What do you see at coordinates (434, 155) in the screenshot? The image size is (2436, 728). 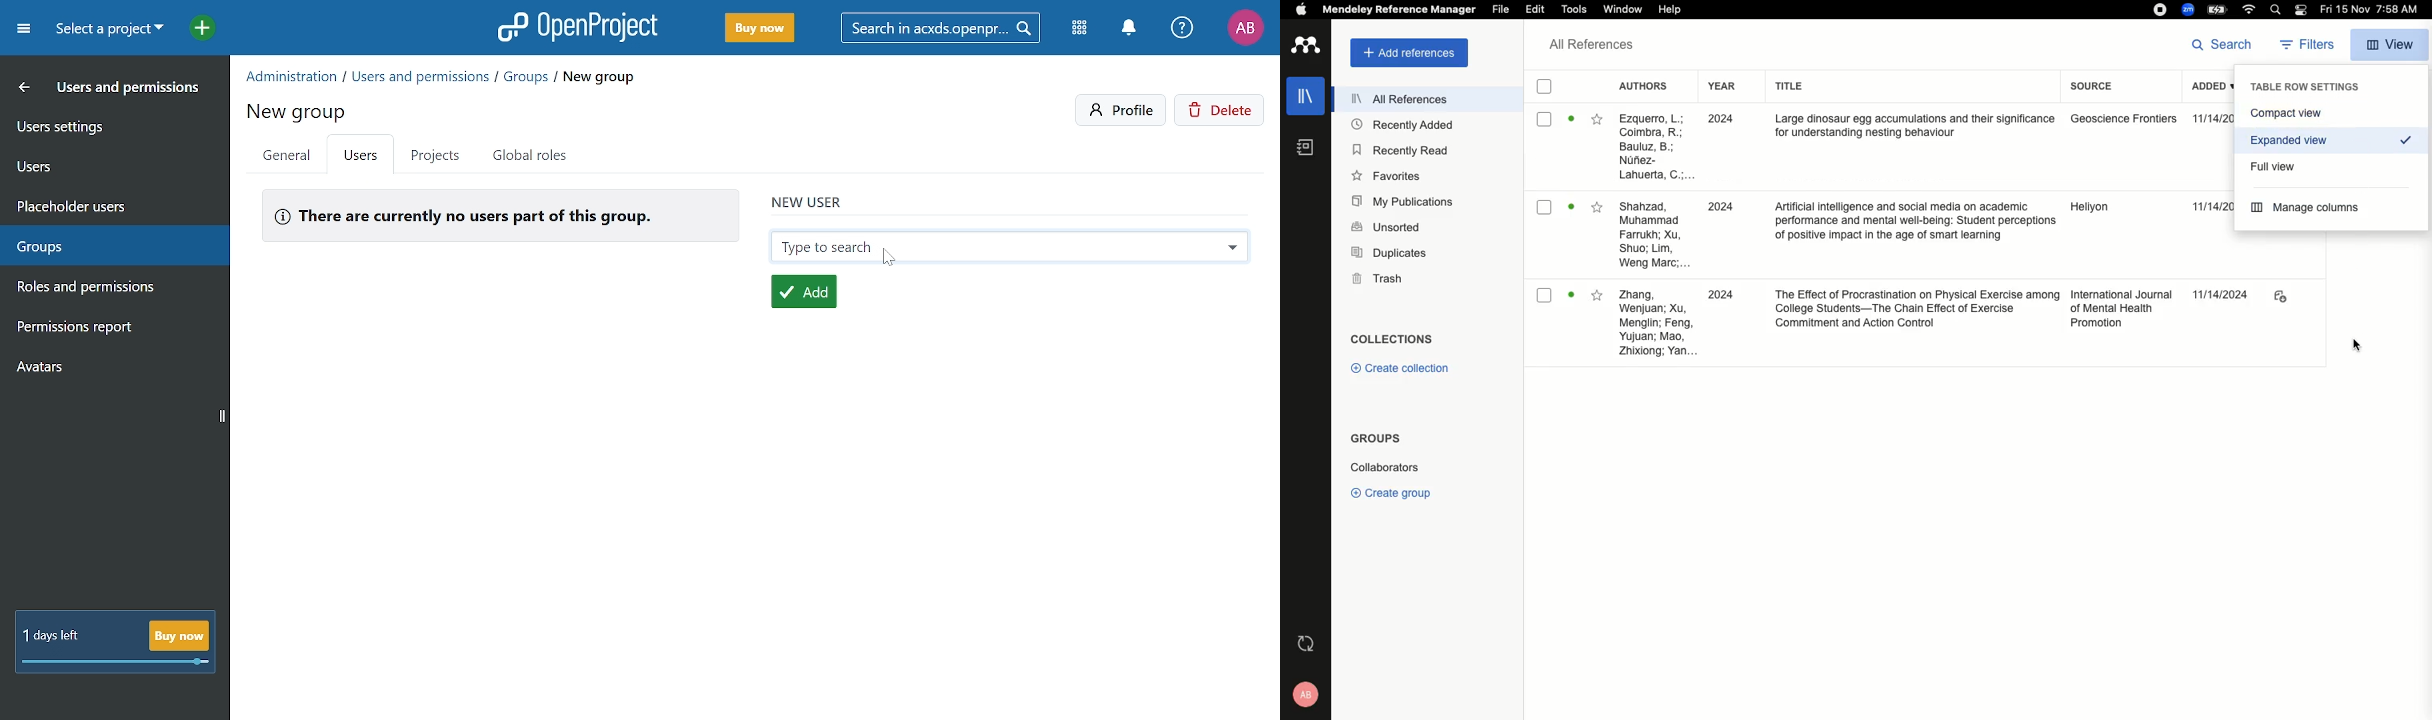 I see `Projects` at bounding box center [434, 155].